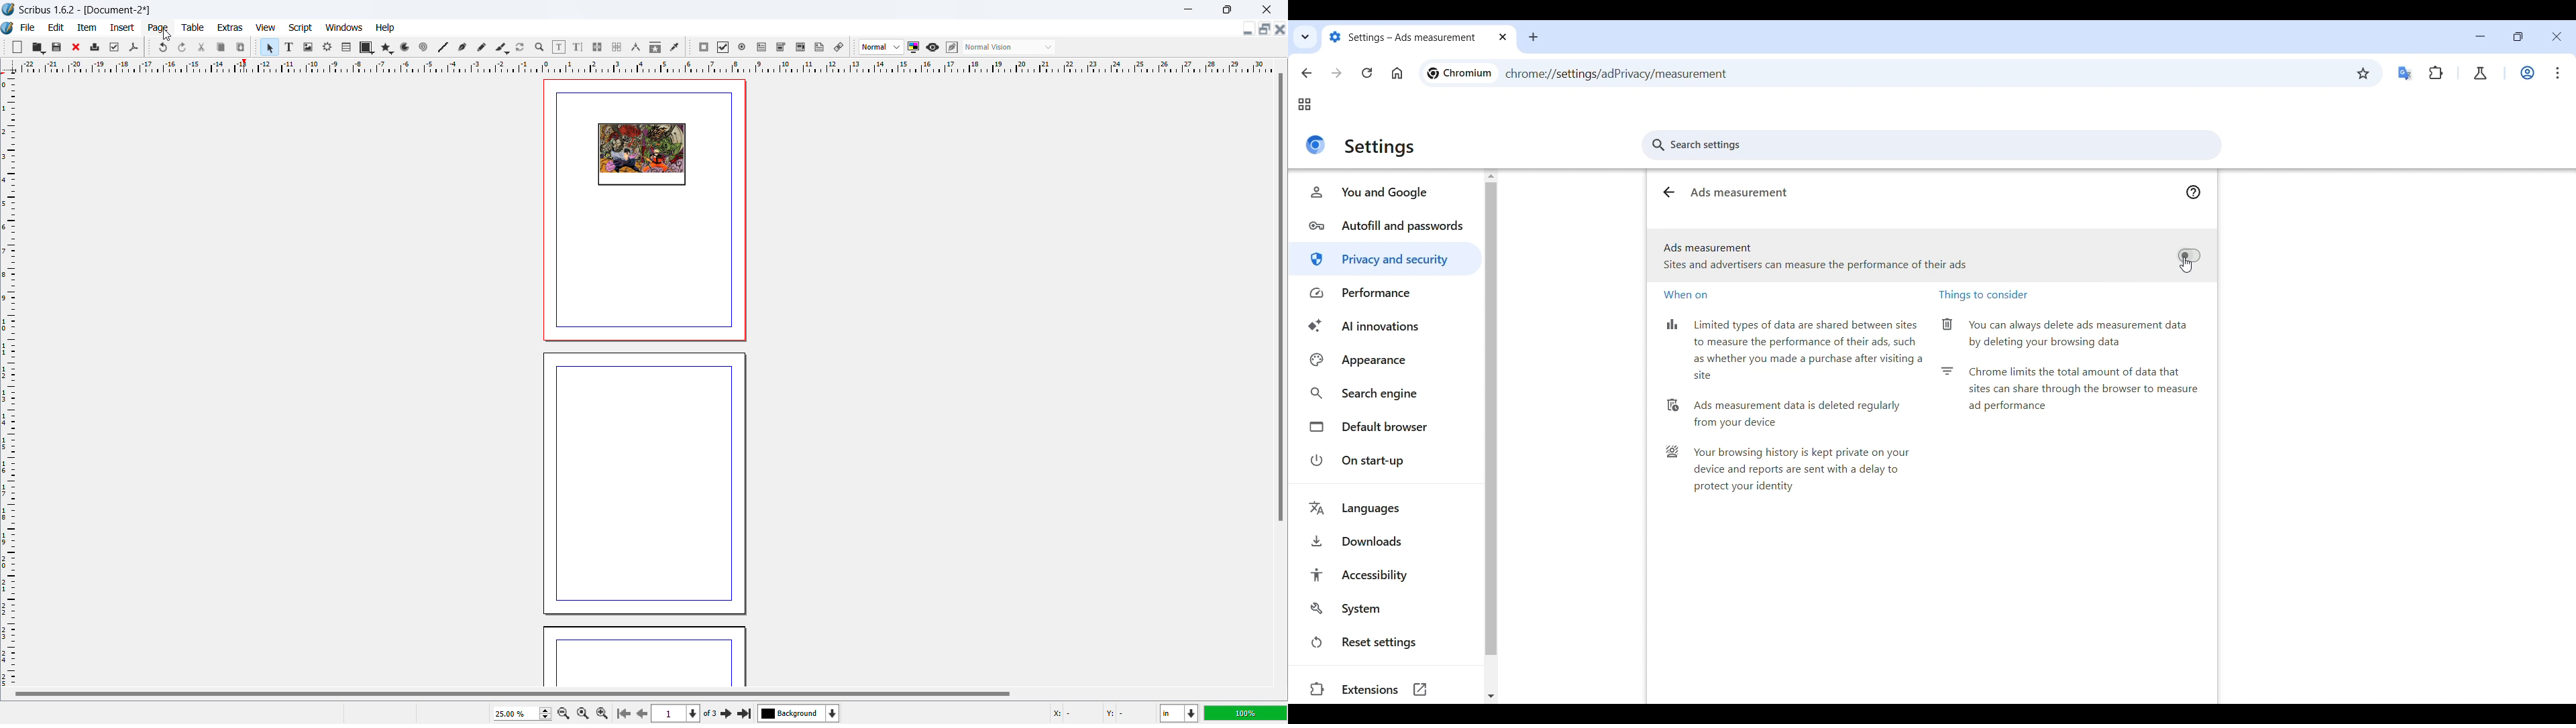 Image resolution: width=2576 pixels, height=728 pixels. I want to click on redo, so click(182, 48).